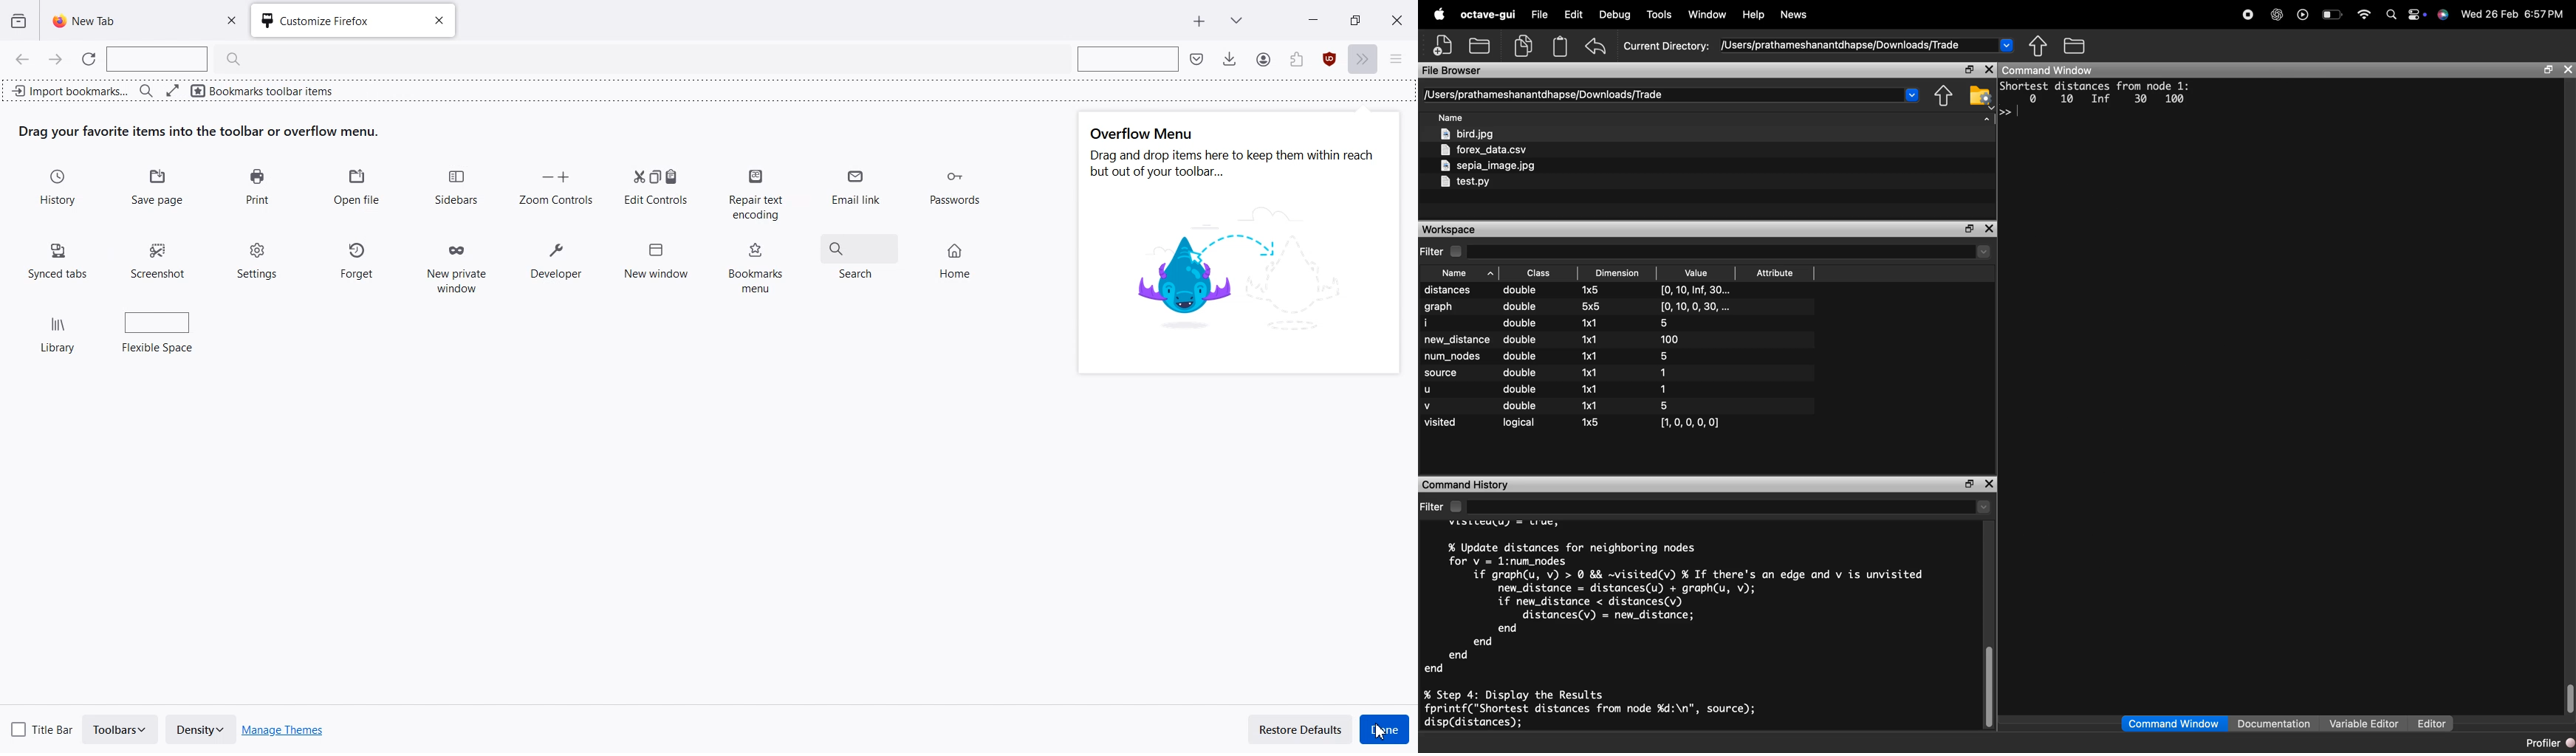  Describe the element at coordinates (1199, 21) in the screenshot. I see `New Tab` at that location.